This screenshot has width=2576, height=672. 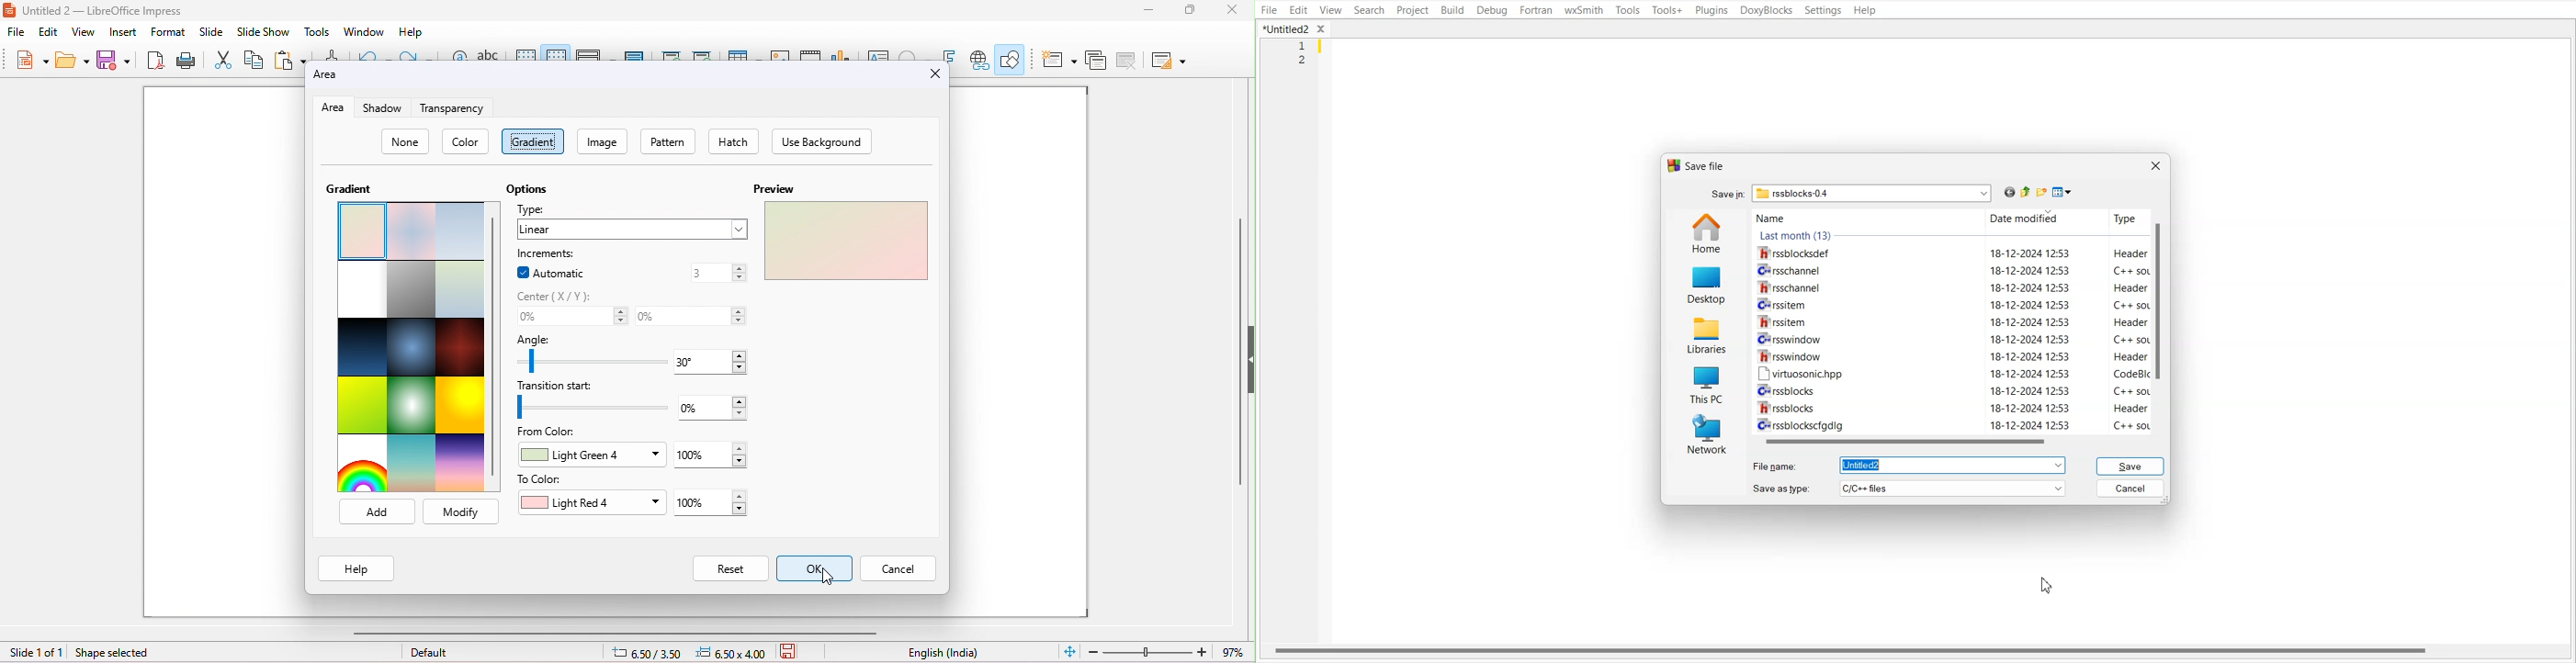 I want to click on insert special characters, so click(x=912, y=53).